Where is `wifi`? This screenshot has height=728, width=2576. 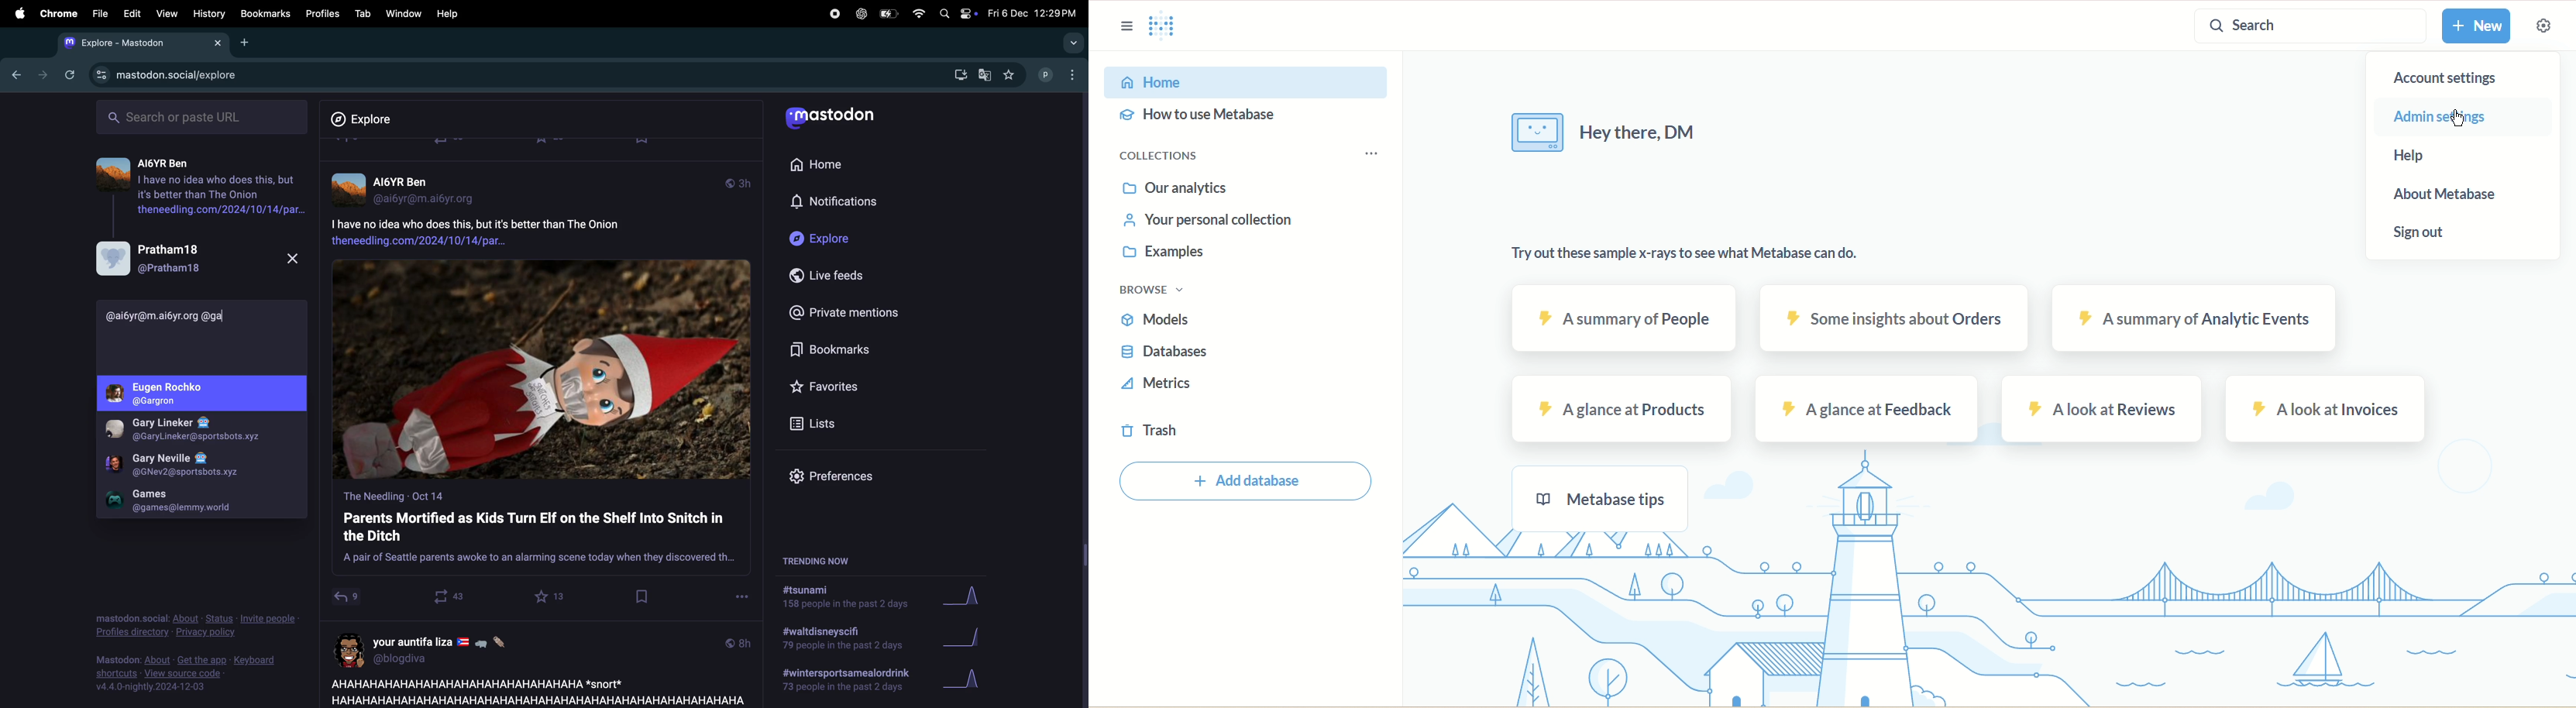 wifi is located at coordinates (918, 13).